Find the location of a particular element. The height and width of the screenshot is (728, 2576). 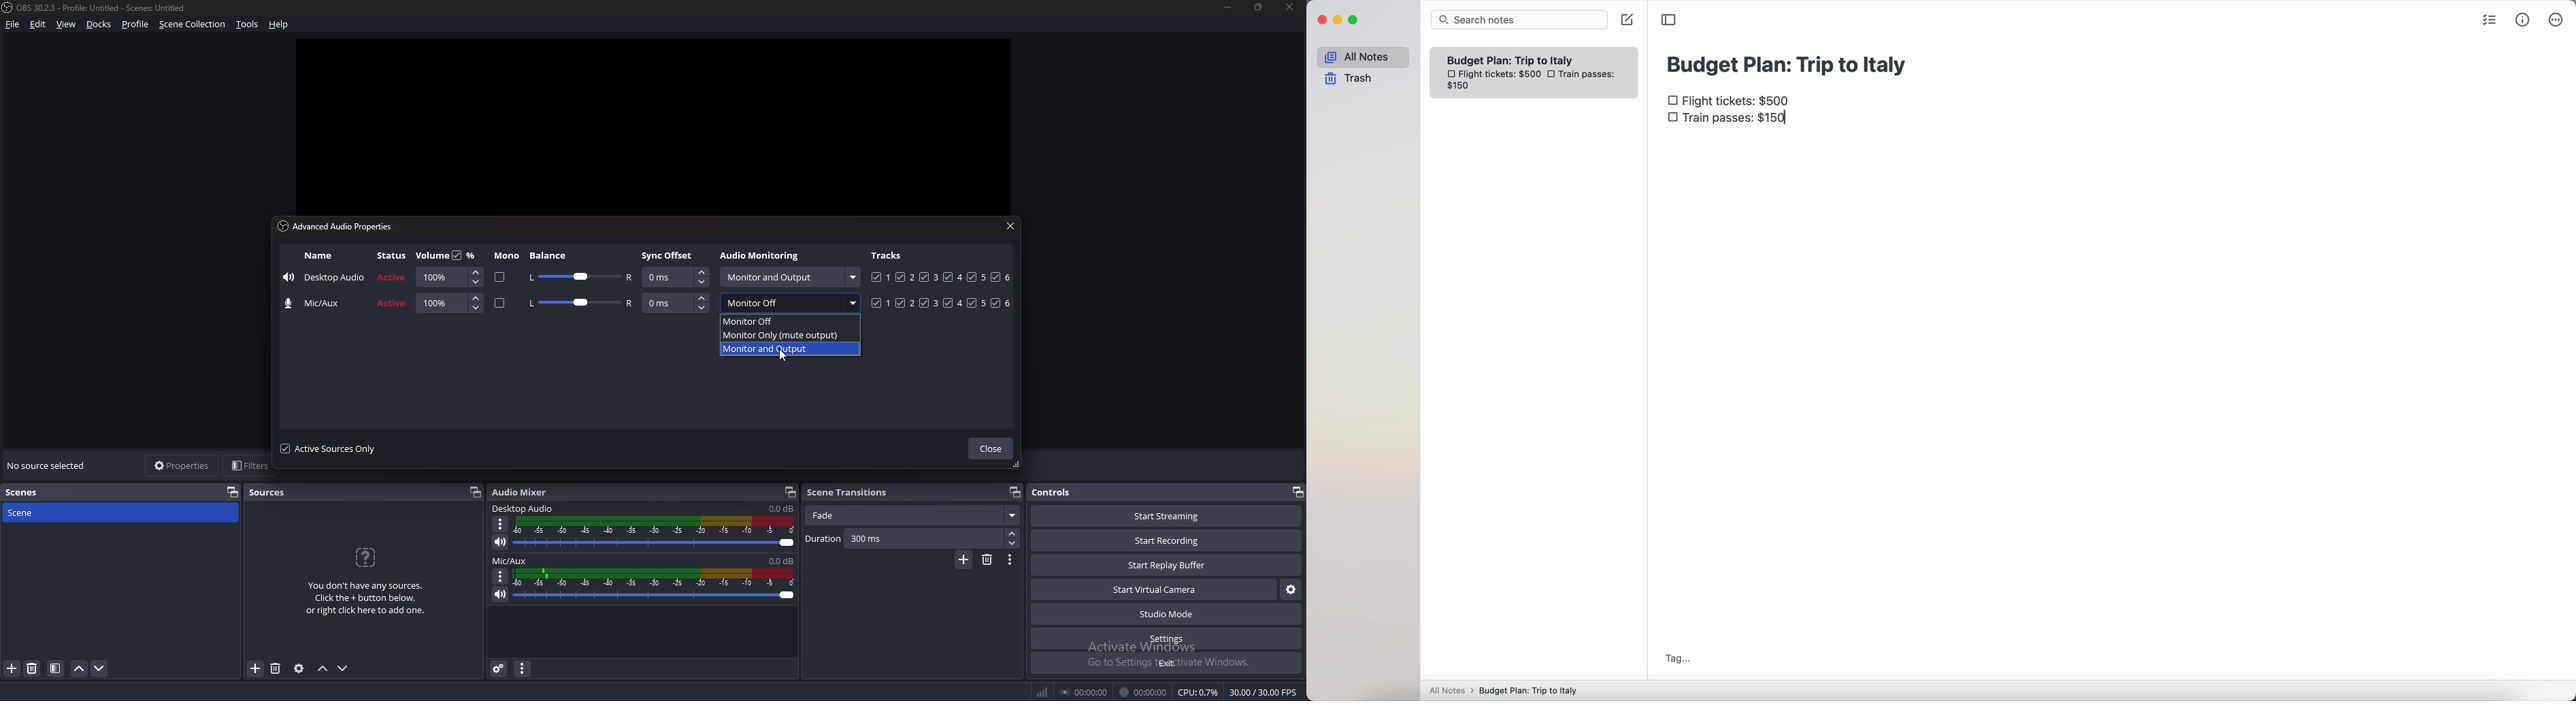

status is located at coordinates (393, 304).